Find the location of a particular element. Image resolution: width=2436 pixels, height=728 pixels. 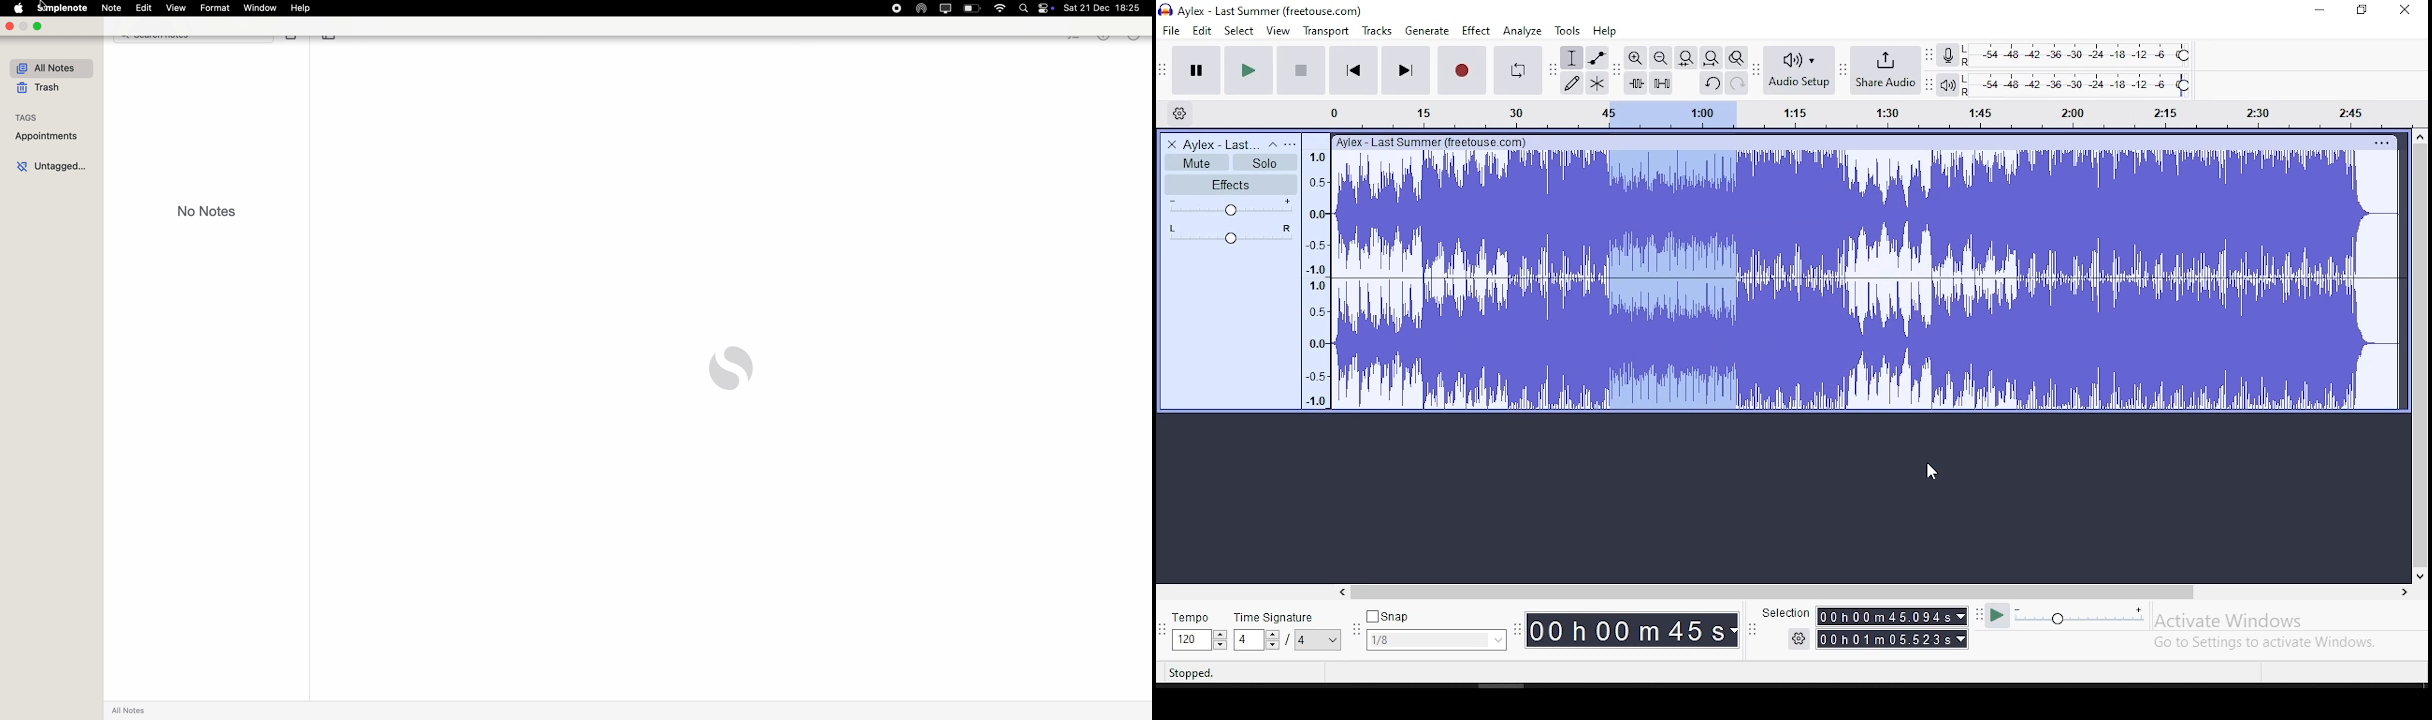

effect is located at coordinates (1477, 31).